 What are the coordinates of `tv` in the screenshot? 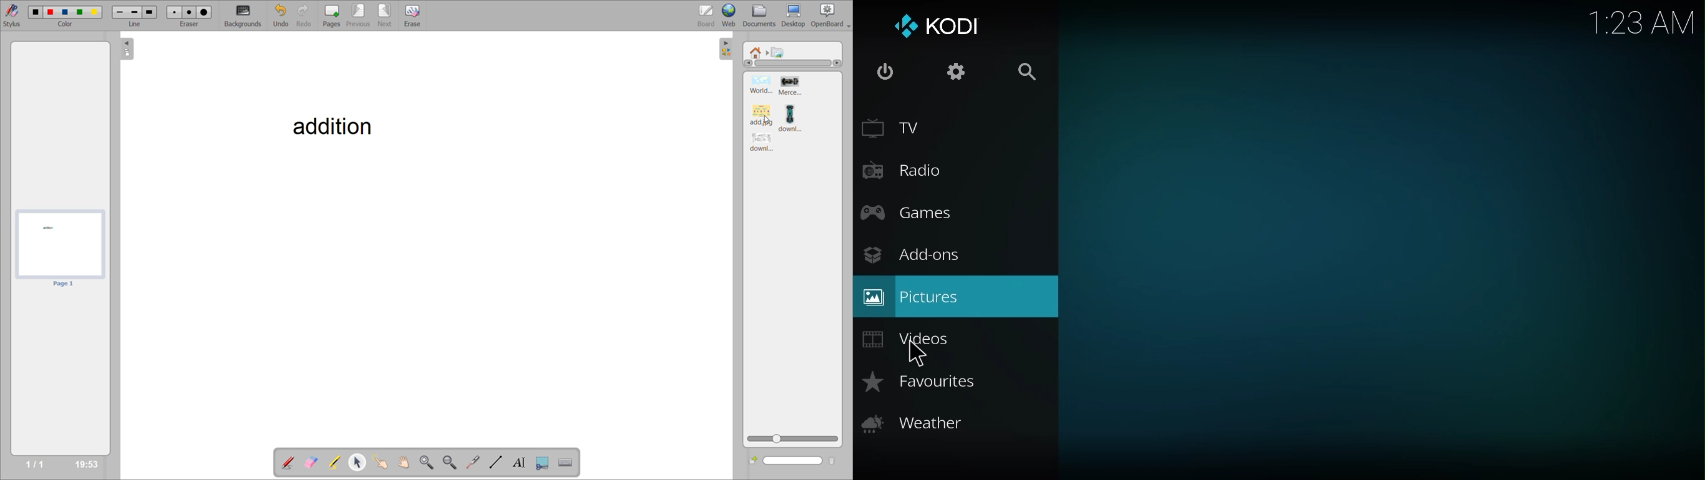 It's located at (898, 131).